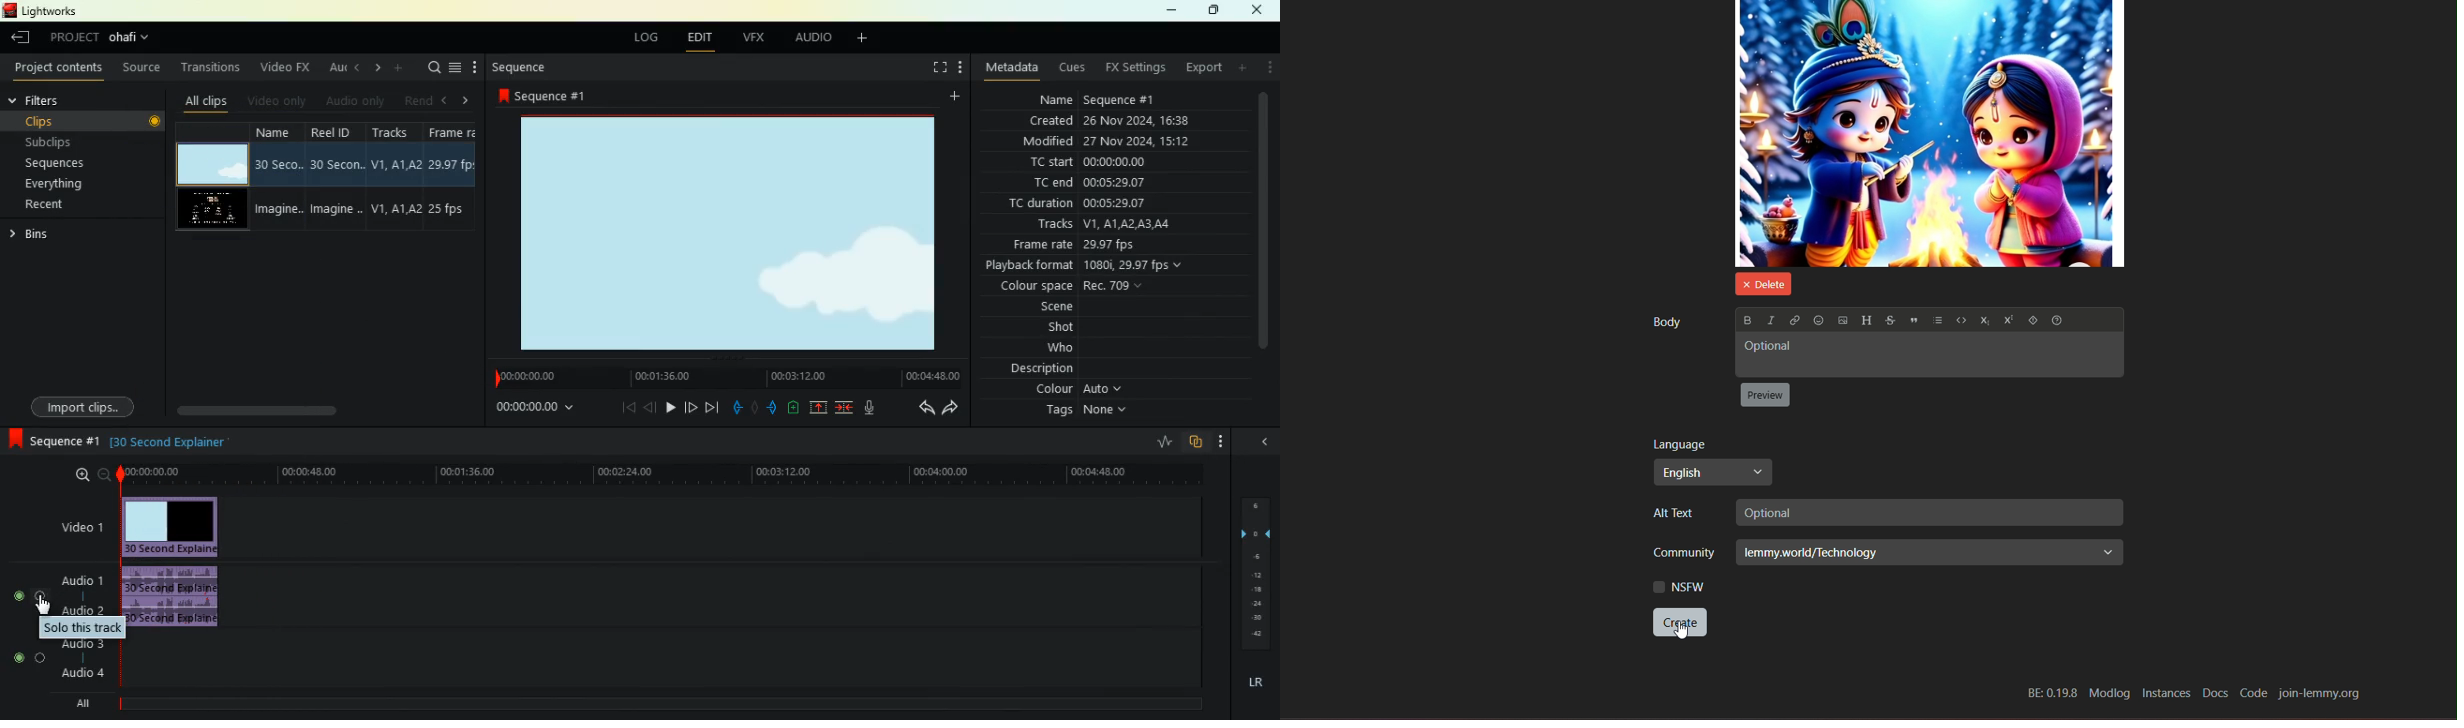 Image resolution: width=2464 pixels, height=728 pixels. What do you see at coordinates (658, 476) in the screenshot?
I see `timeline` at bounding box center [658, 476].